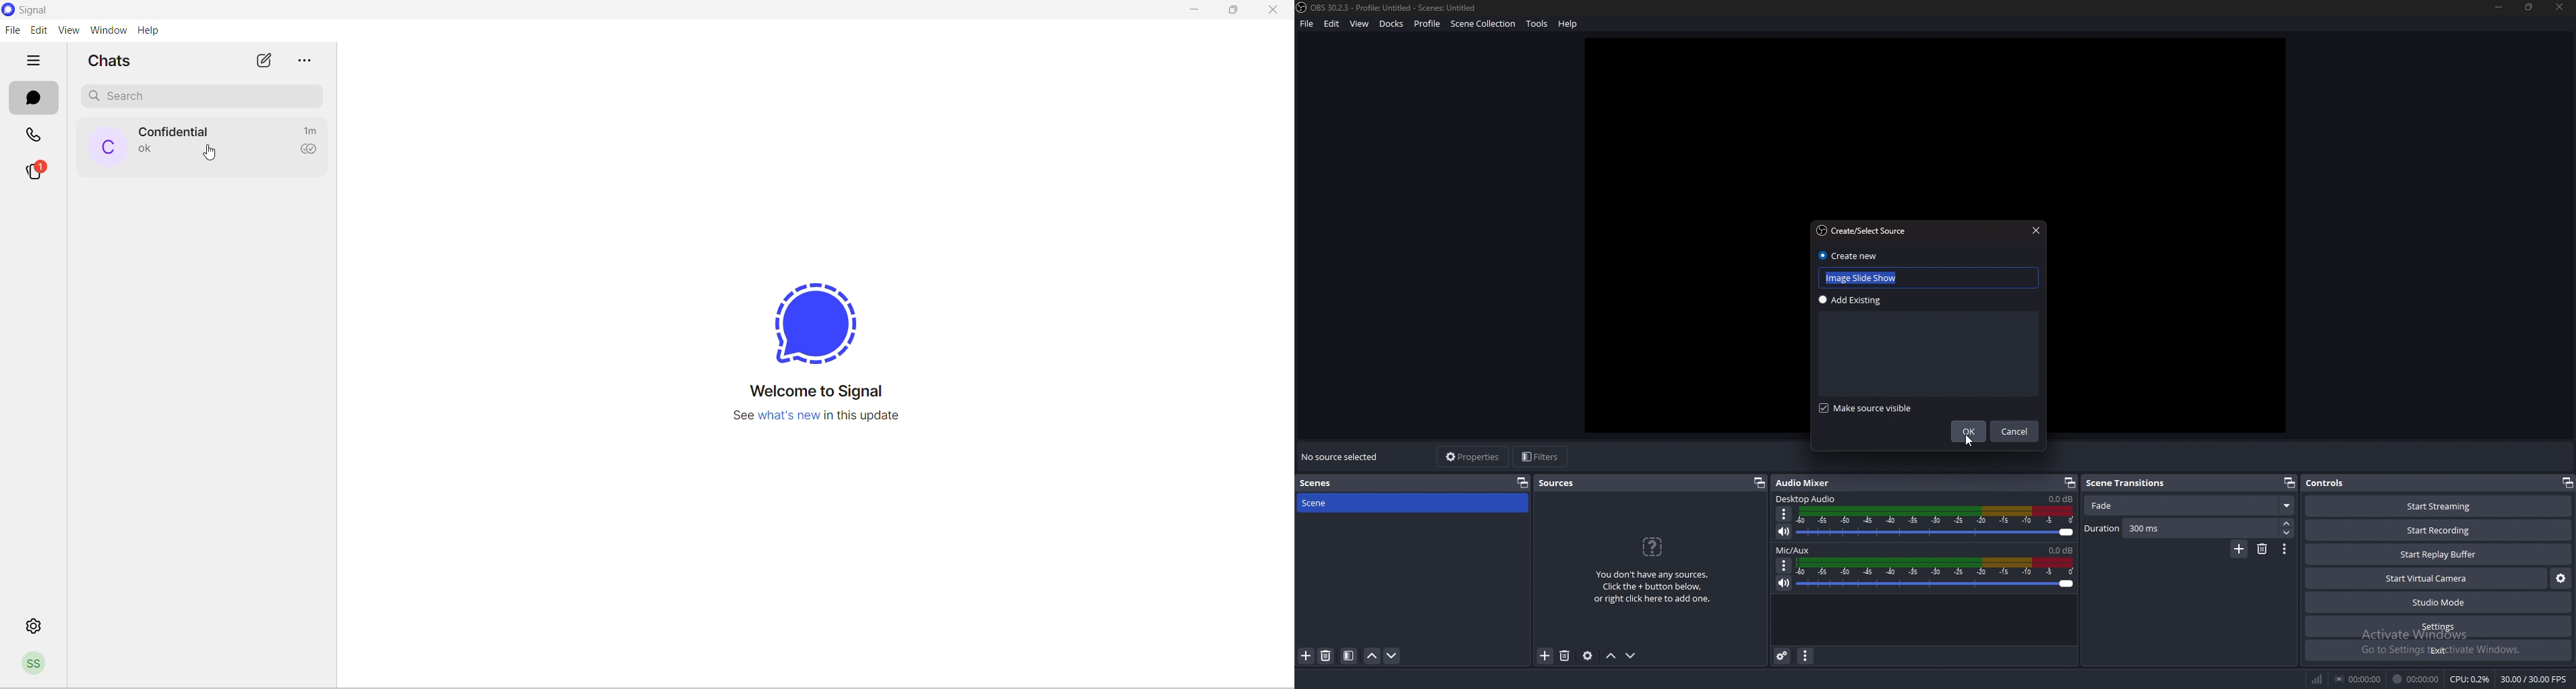  What do you see at coordinates (2534, 679) in the screenshot?
I see `fps` at bounding box center [2534, 679].